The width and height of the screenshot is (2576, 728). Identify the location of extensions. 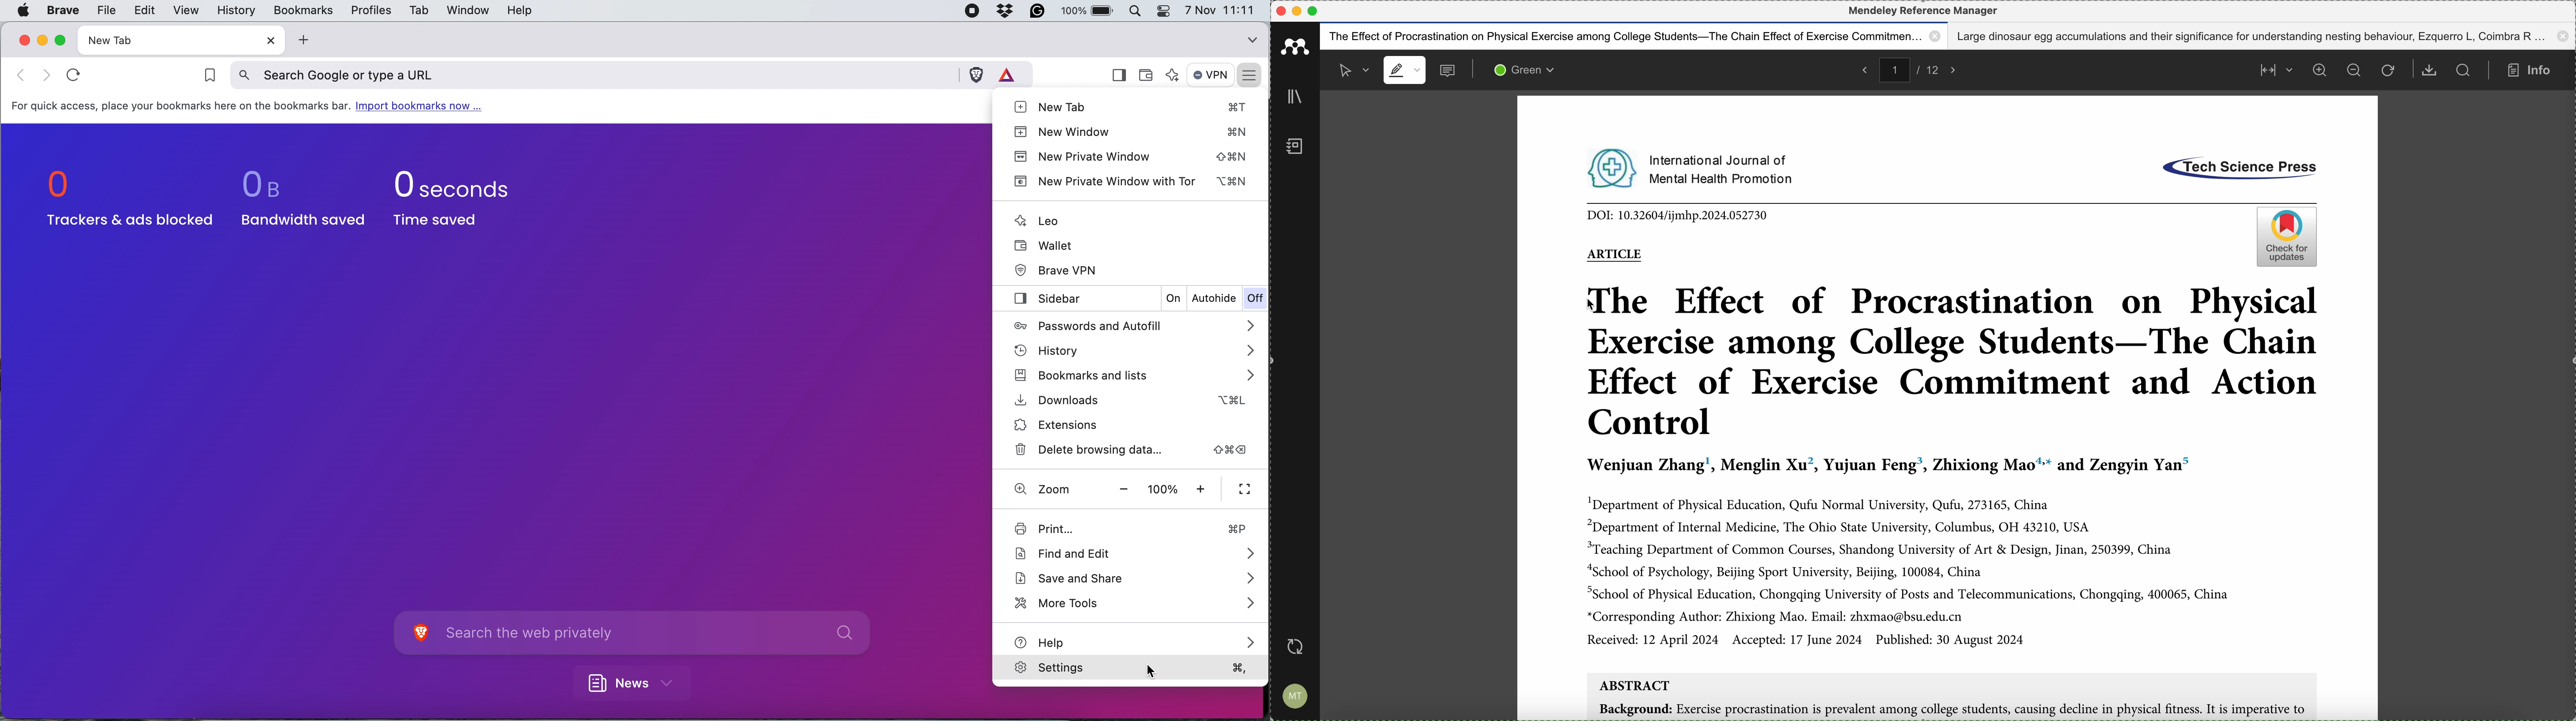
(1090, 424).